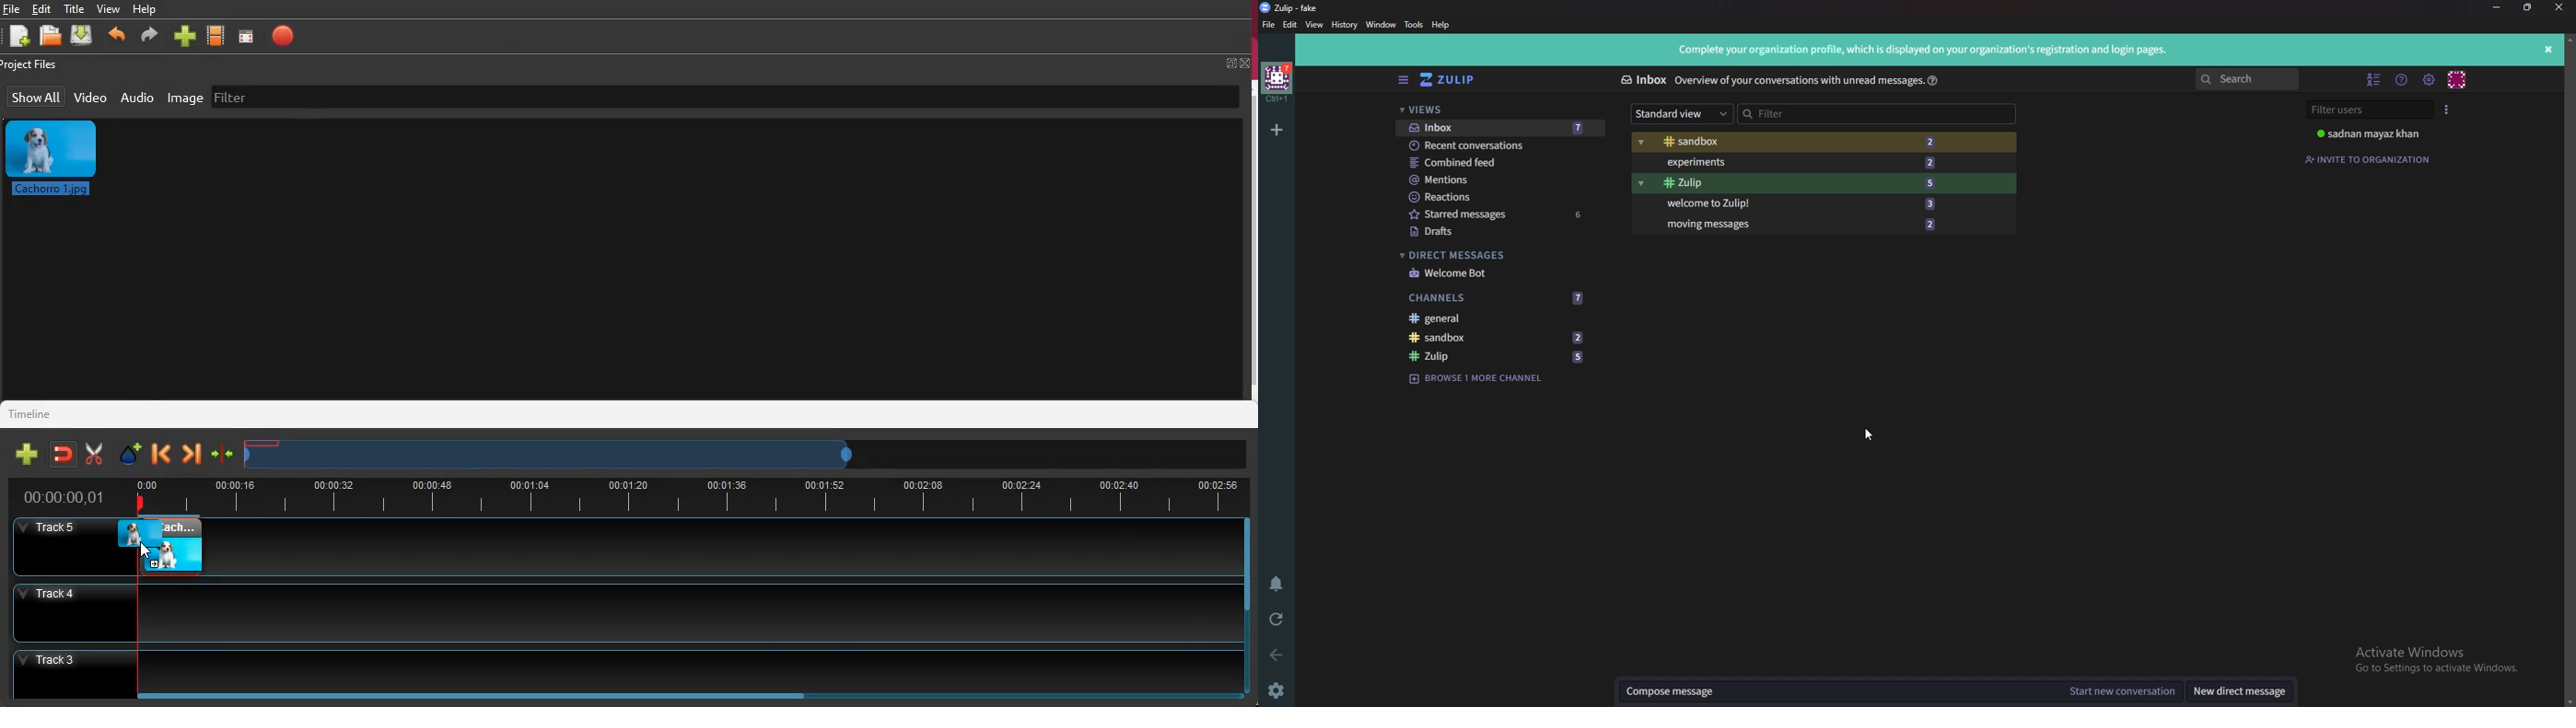 Image resolution: width=2576 pixels, height=728 pixels. I want to click on Reload, so click(1281, 618).